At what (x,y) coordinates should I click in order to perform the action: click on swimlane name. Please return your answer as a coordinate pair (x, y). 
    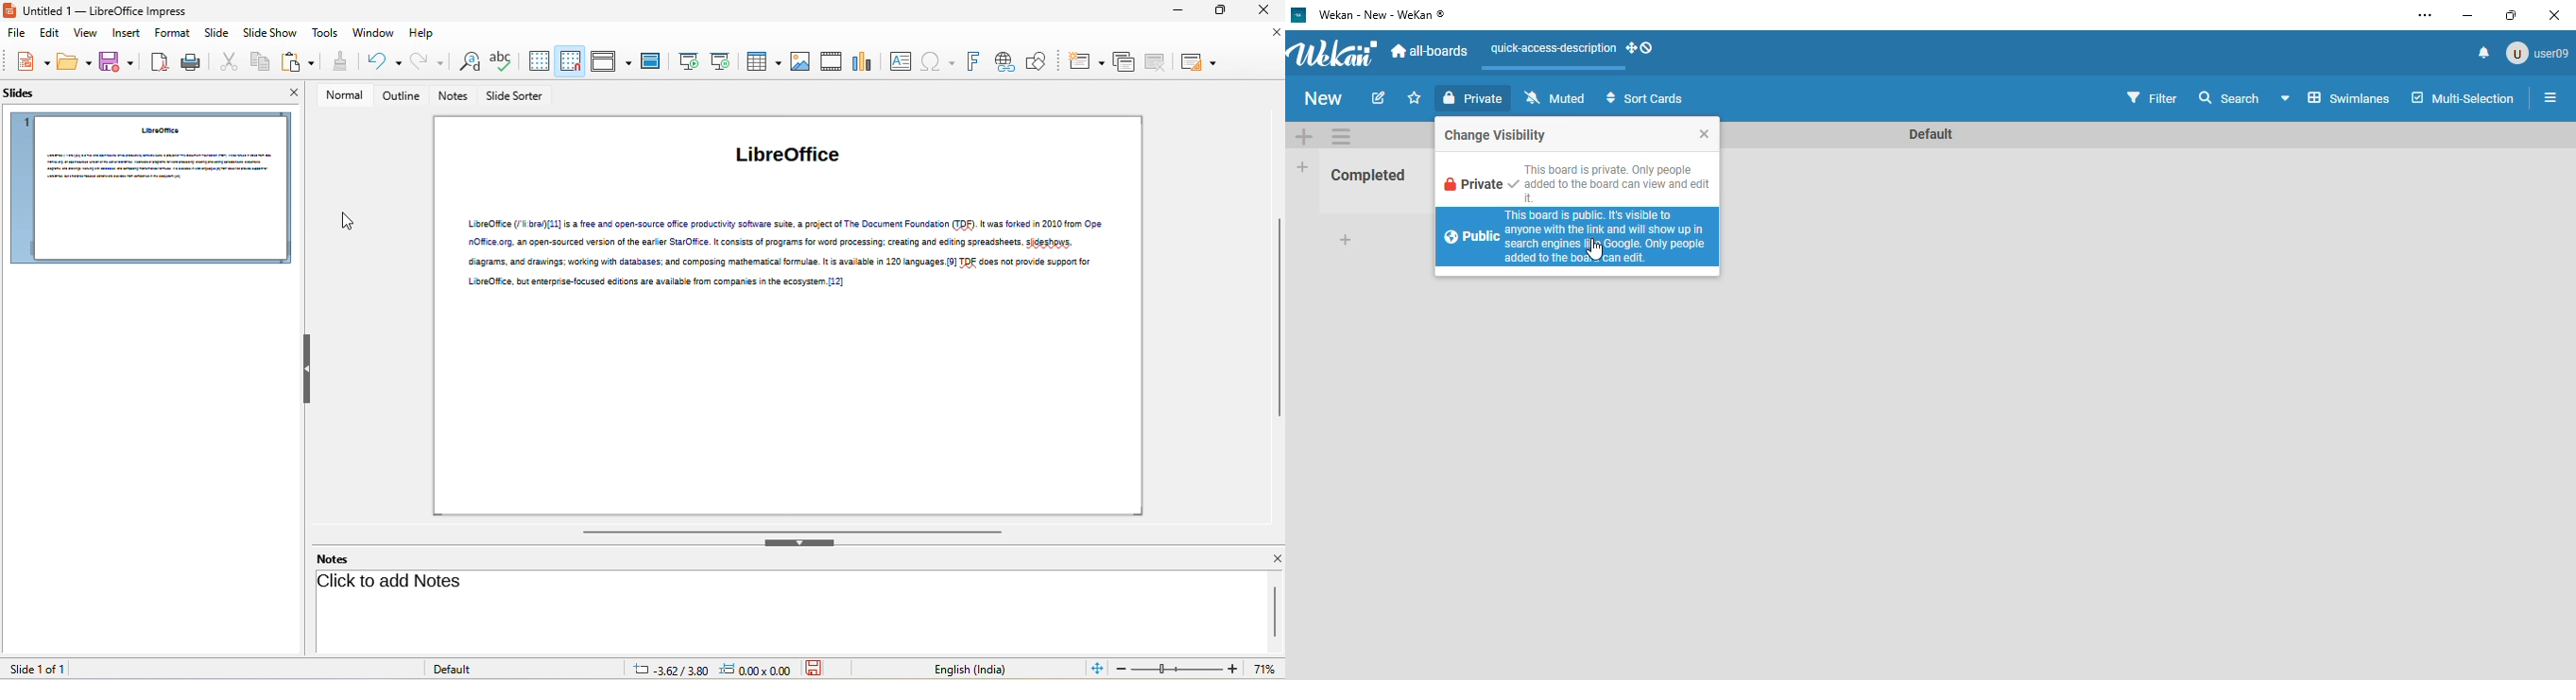
    Looking at the image, I should click on (1928, 134).